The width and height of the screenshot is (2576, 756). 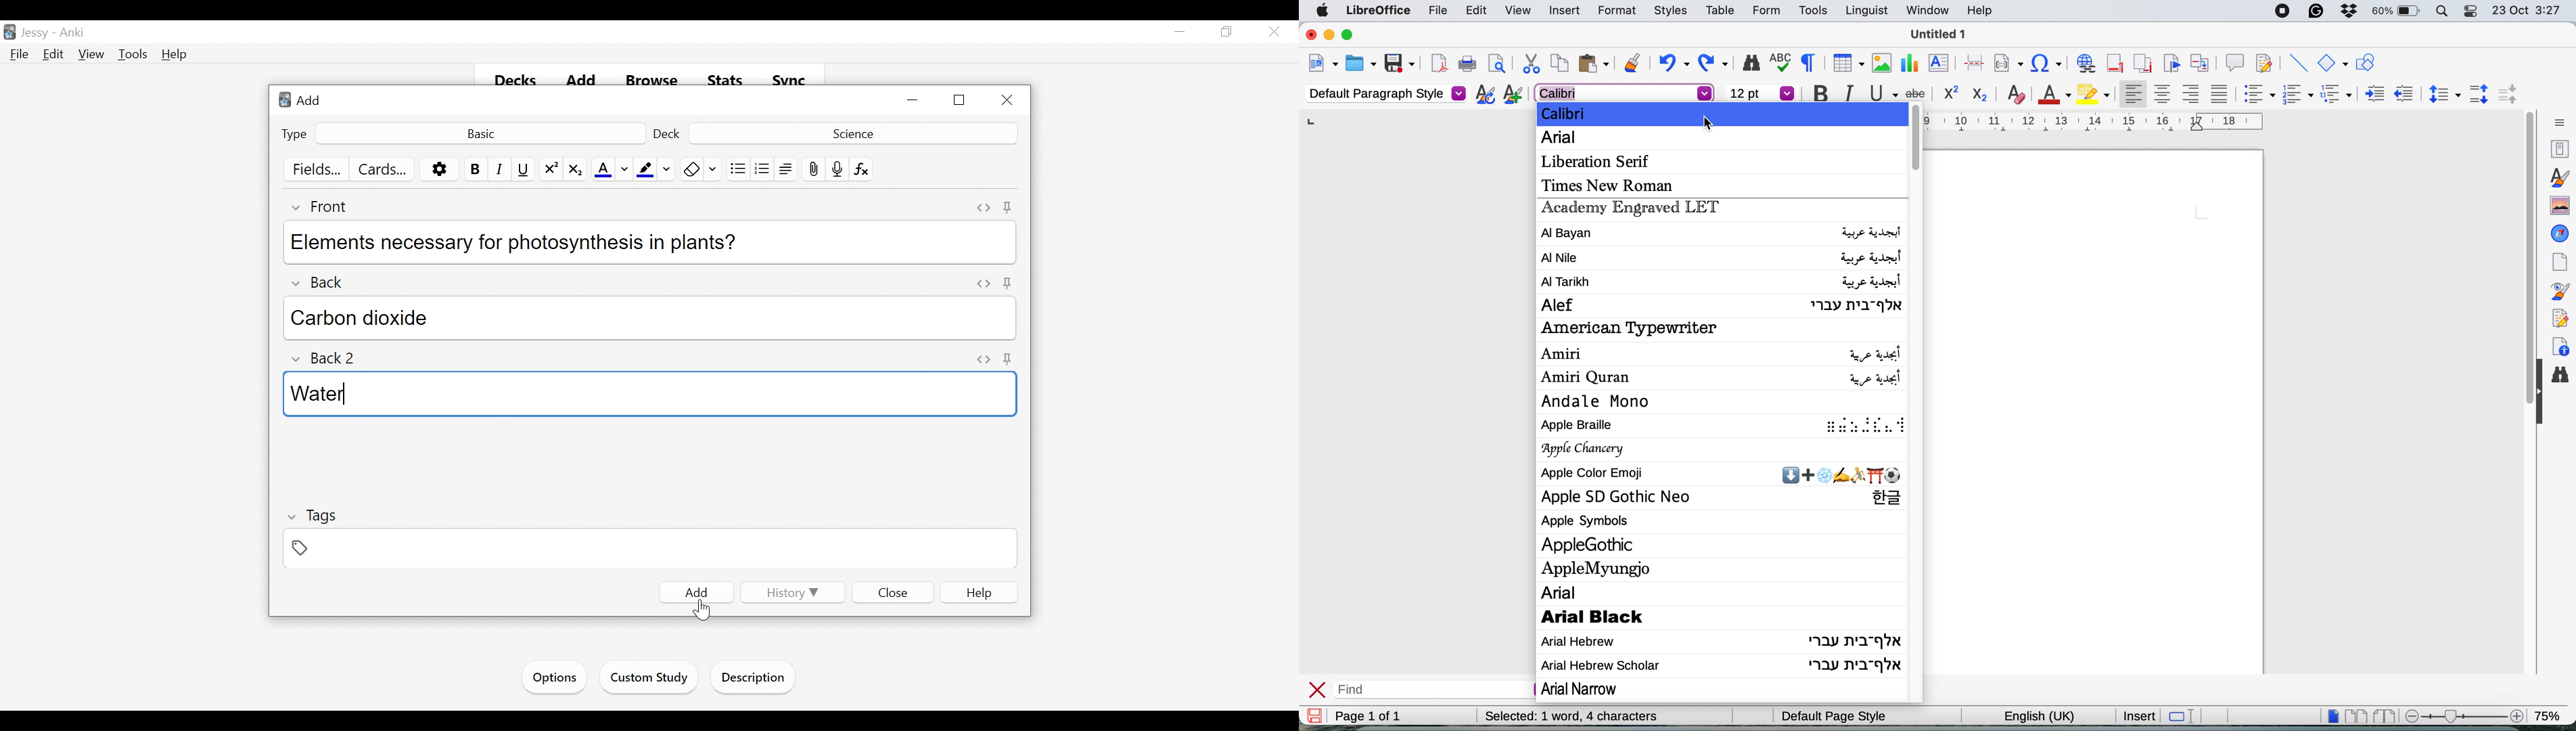 What do you see at coordinates (2403, 94) in the screenshot?
I see `decrease indent` at bounding box center [2403, 94].